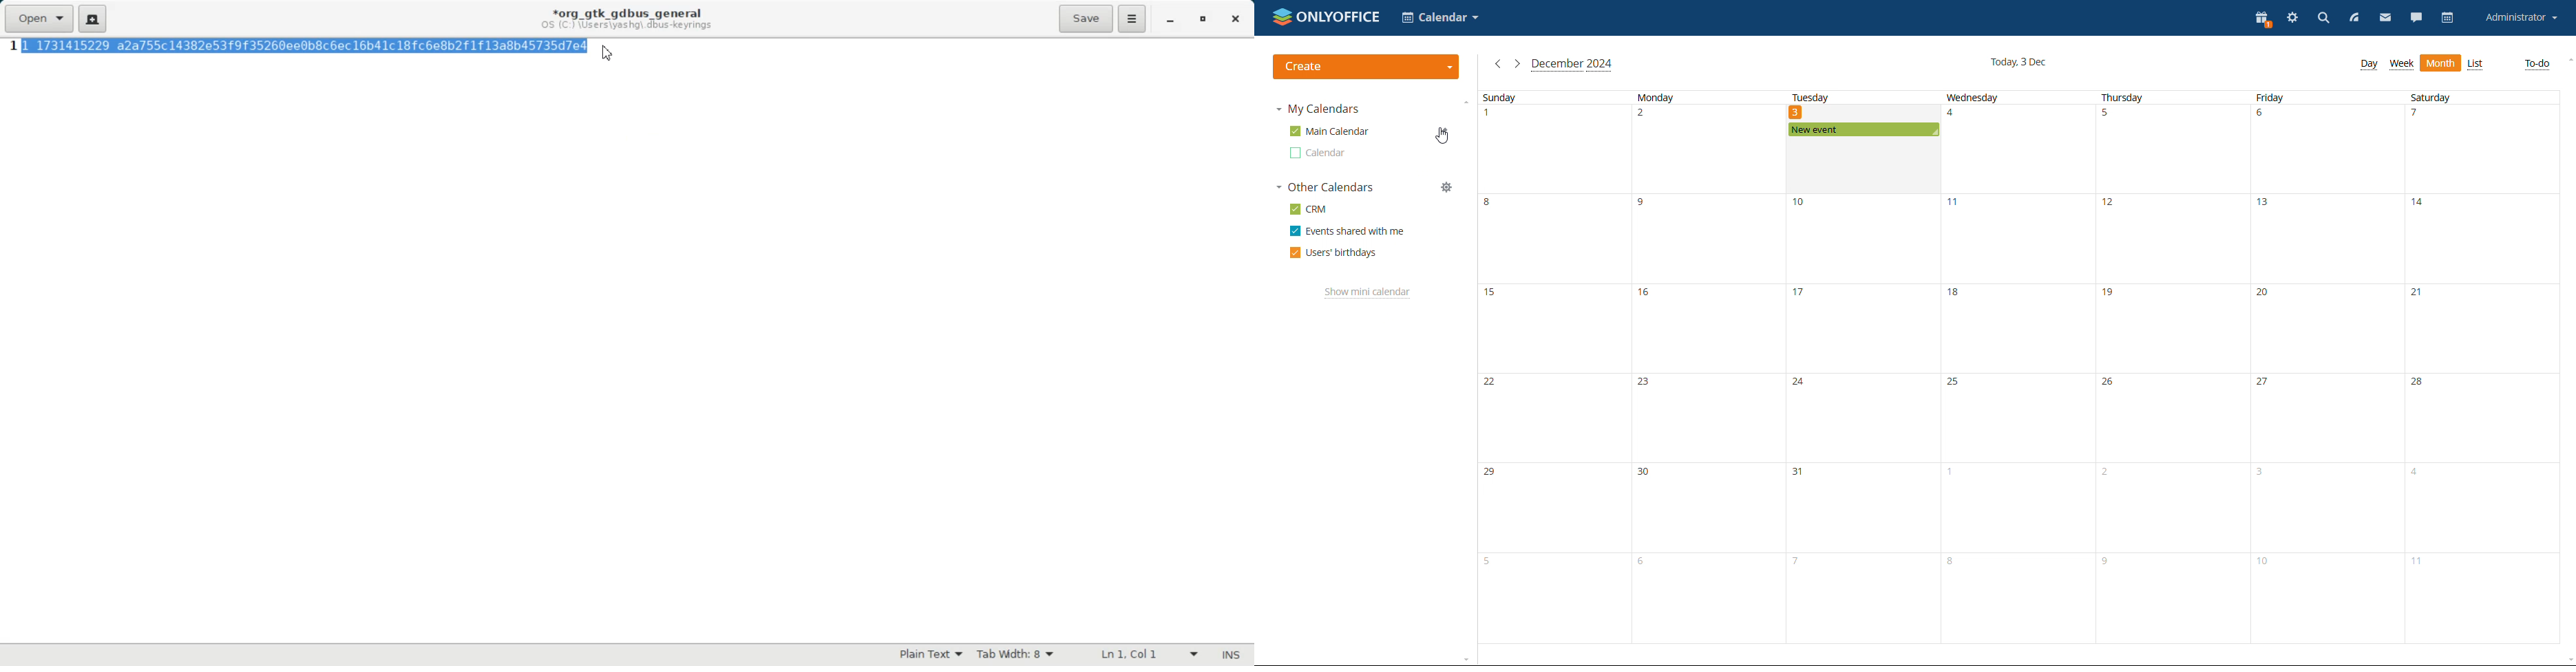 This screenshot has height=672, width=2576. I want to click on date, so click(2326, 418).